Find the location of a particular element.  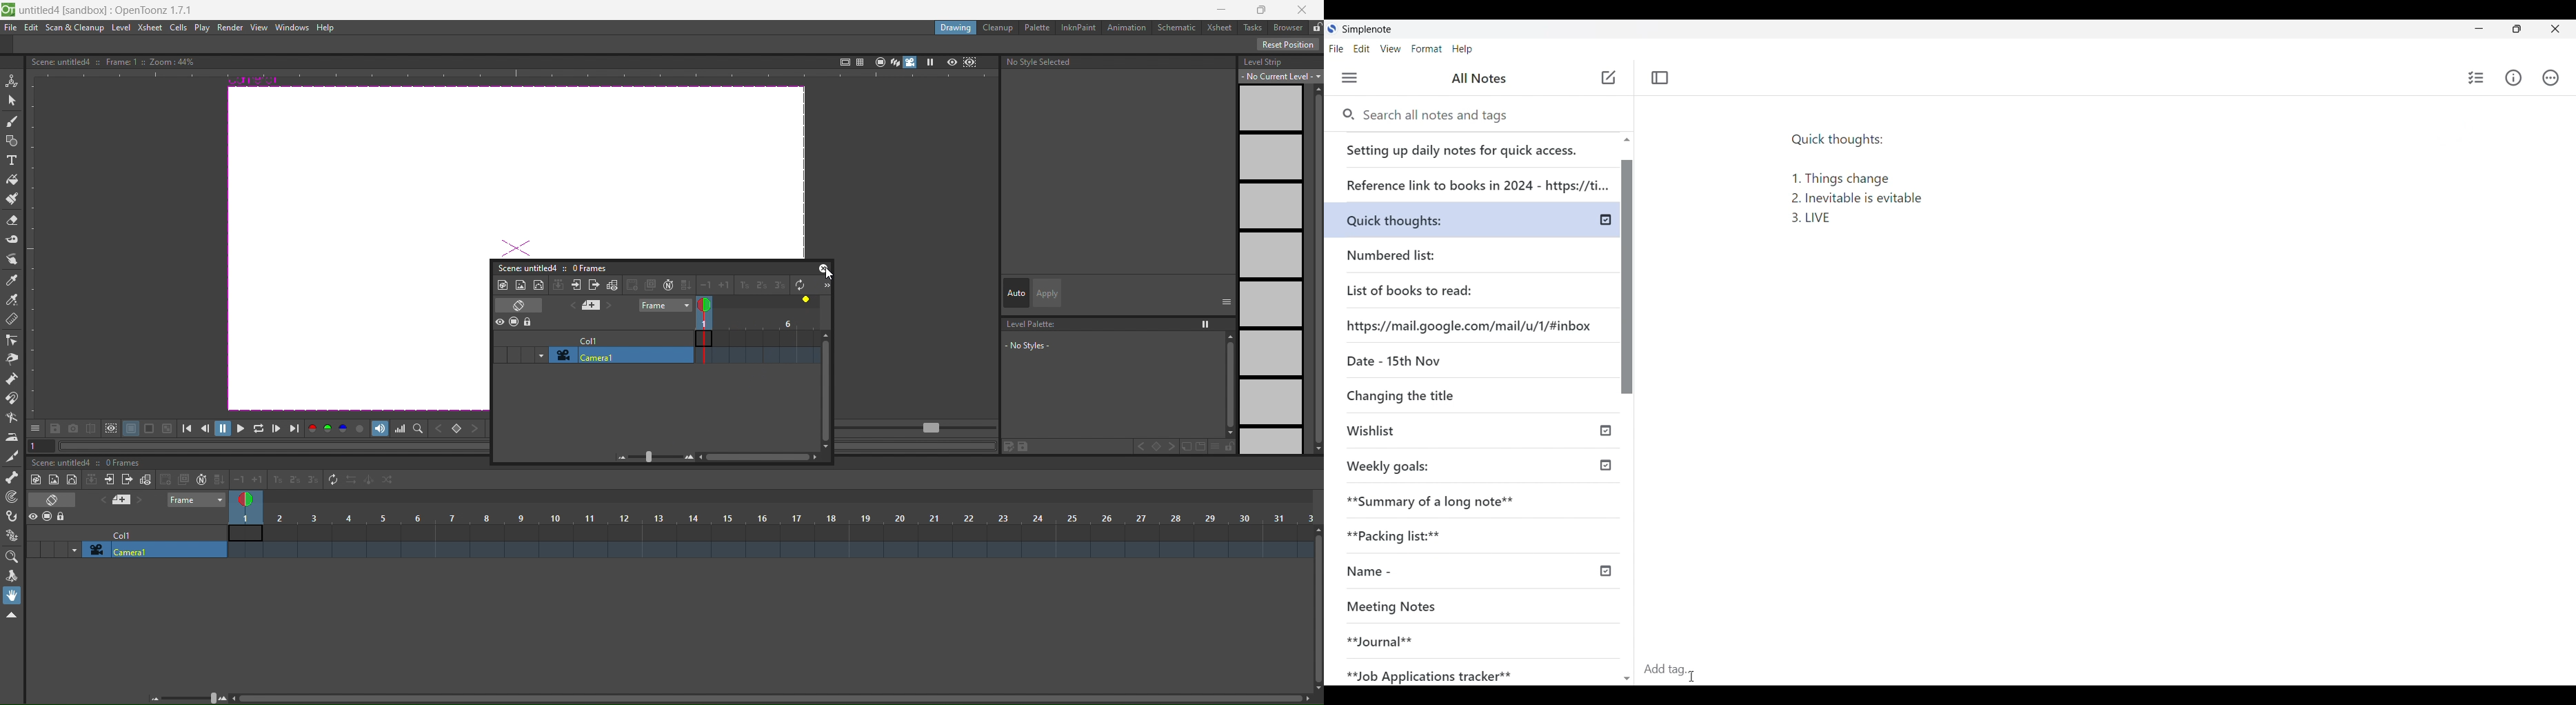

hook tool is located at coordinates (13, 517).